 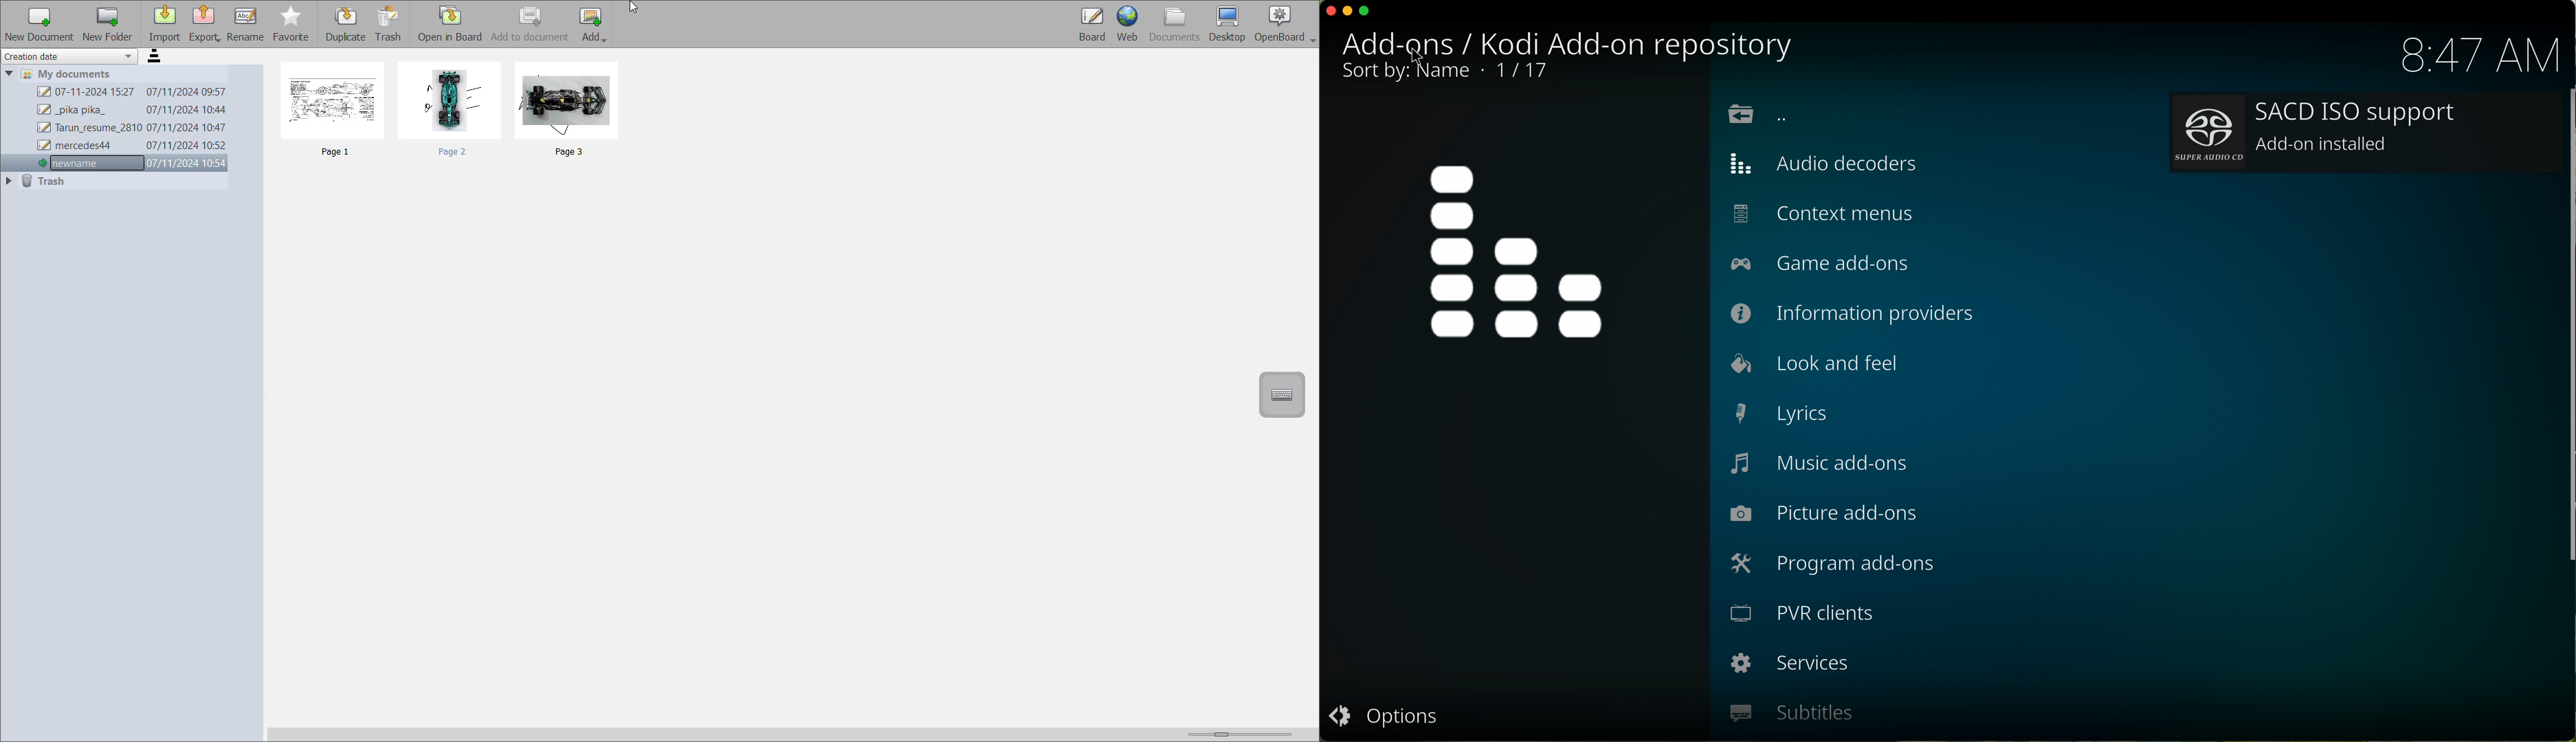 I want to click on context menus, so click(x=1821, y=214).